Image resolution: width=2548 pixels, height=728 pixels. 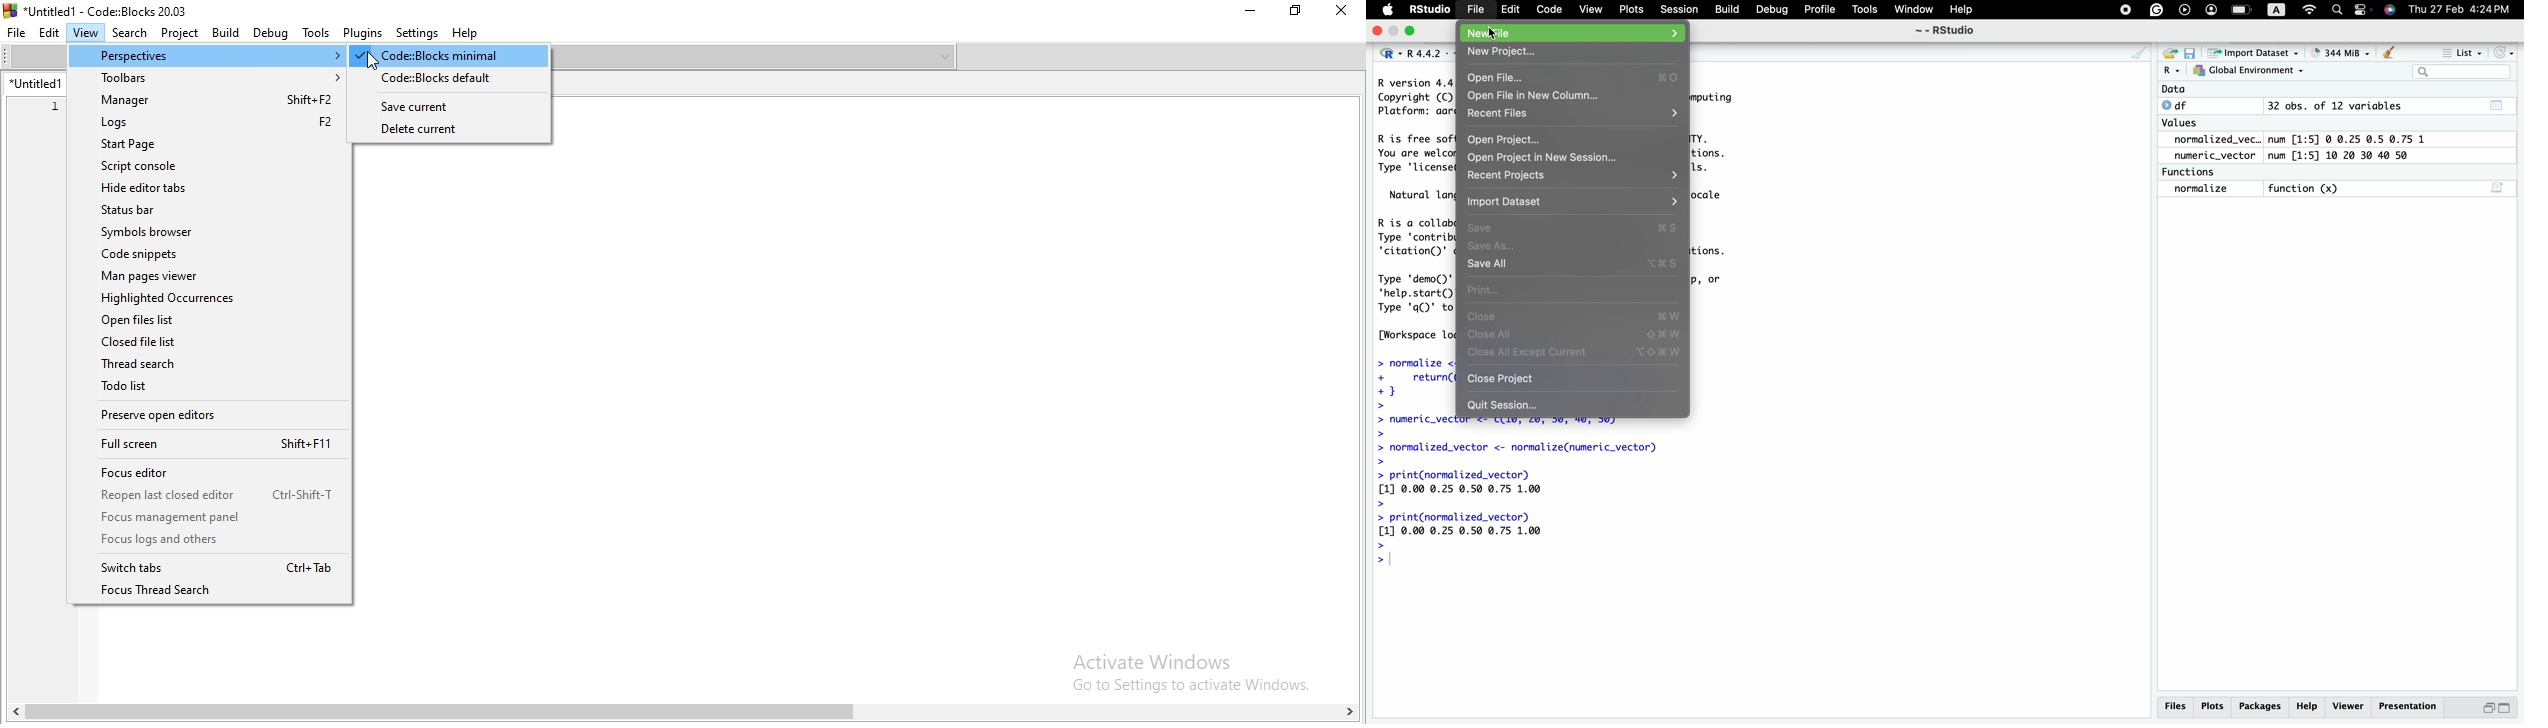 I want to click on Close, so click(x=1481, y=319).